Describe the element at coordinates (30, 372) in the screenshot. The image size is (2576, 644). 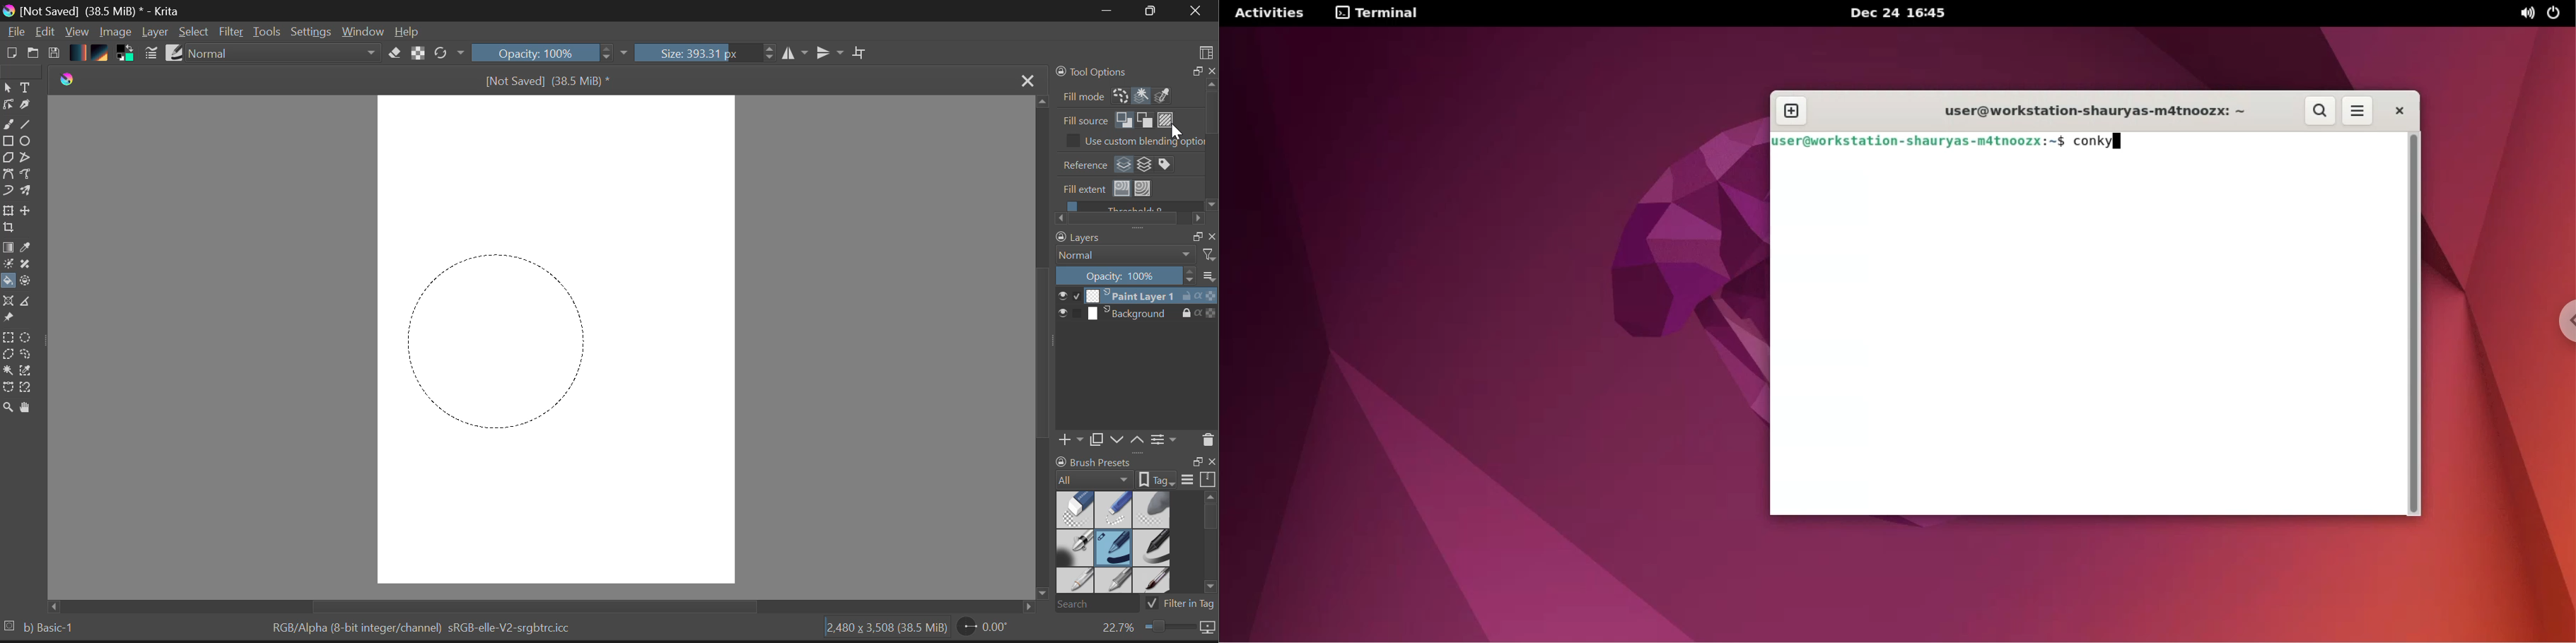
I see `Same Color Selection` at that location.